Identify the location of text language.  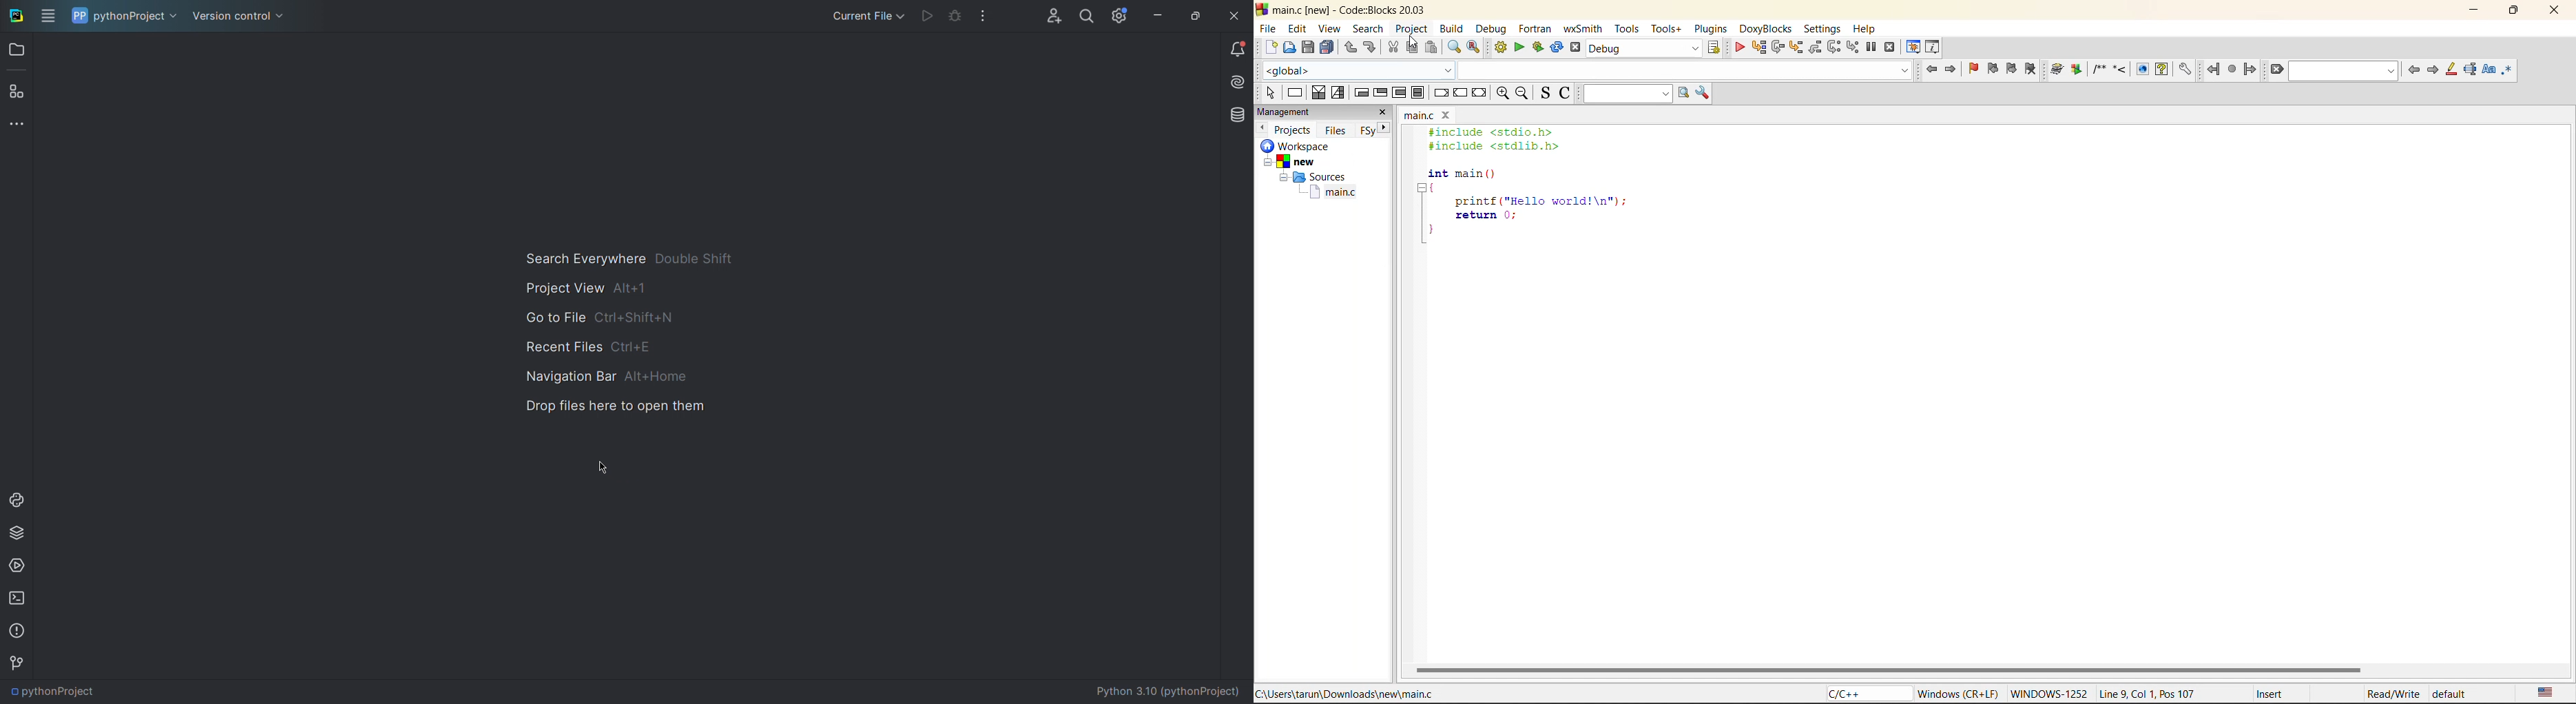
(2548, 693).